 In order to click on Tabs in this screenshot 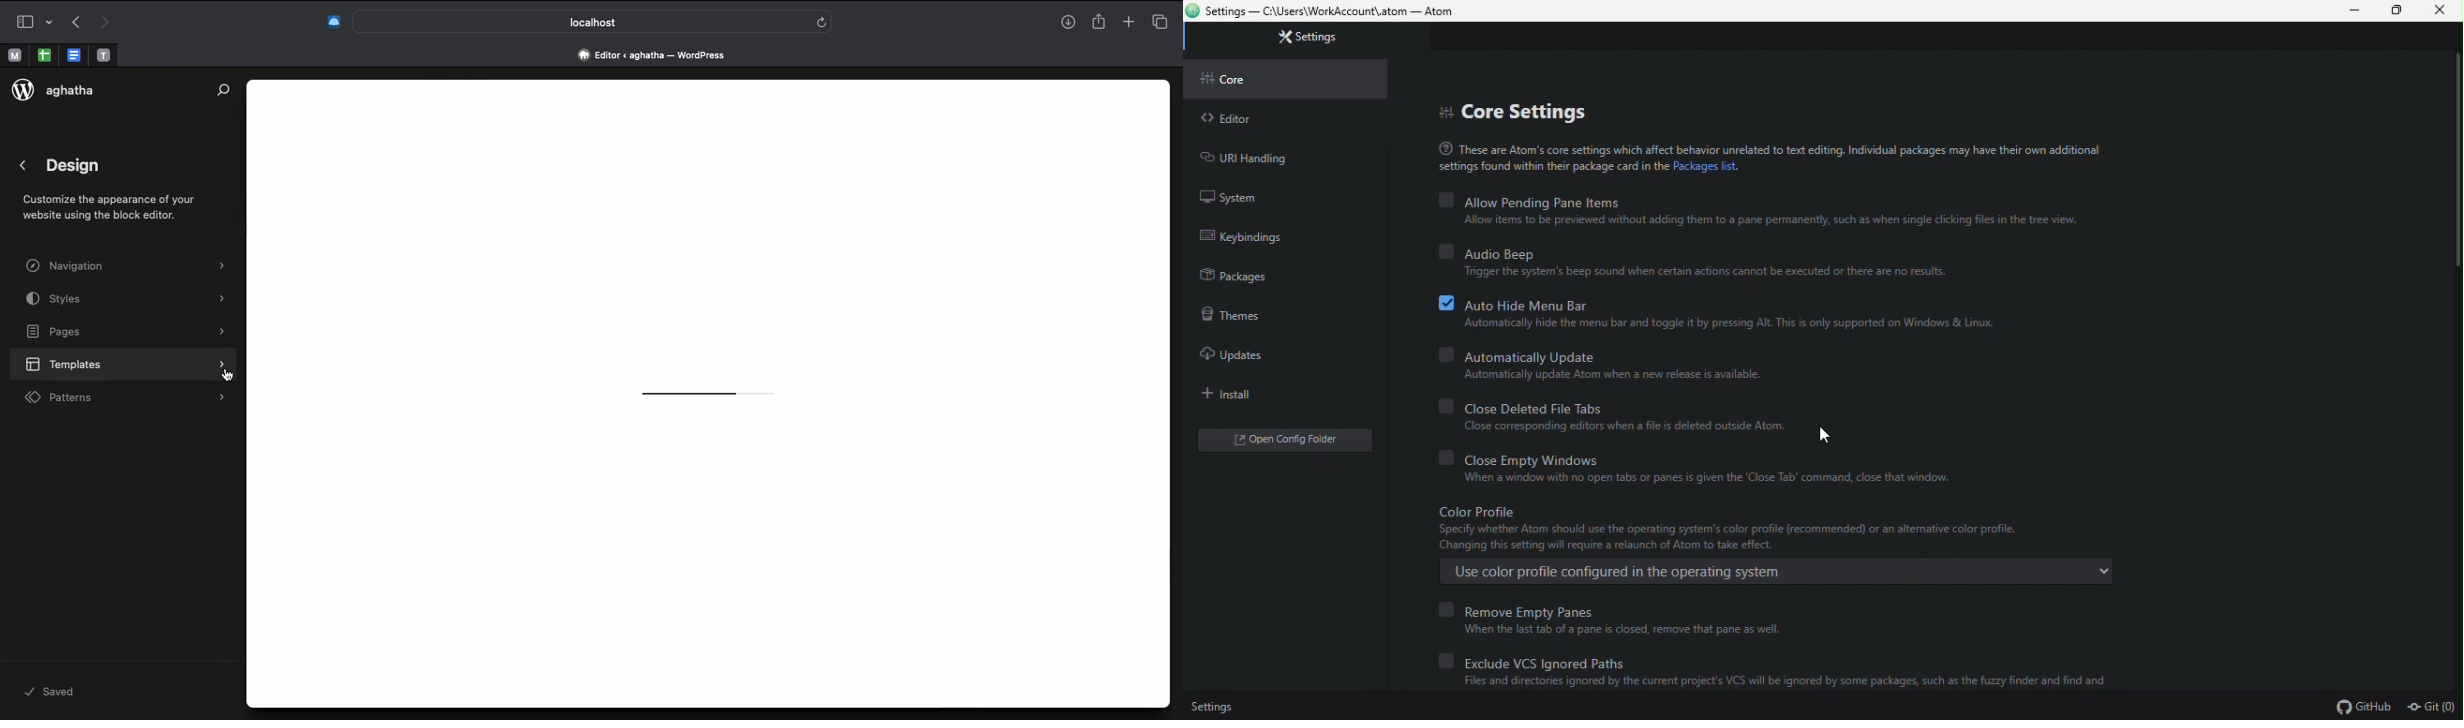, I will do `click(1160, 21)`.